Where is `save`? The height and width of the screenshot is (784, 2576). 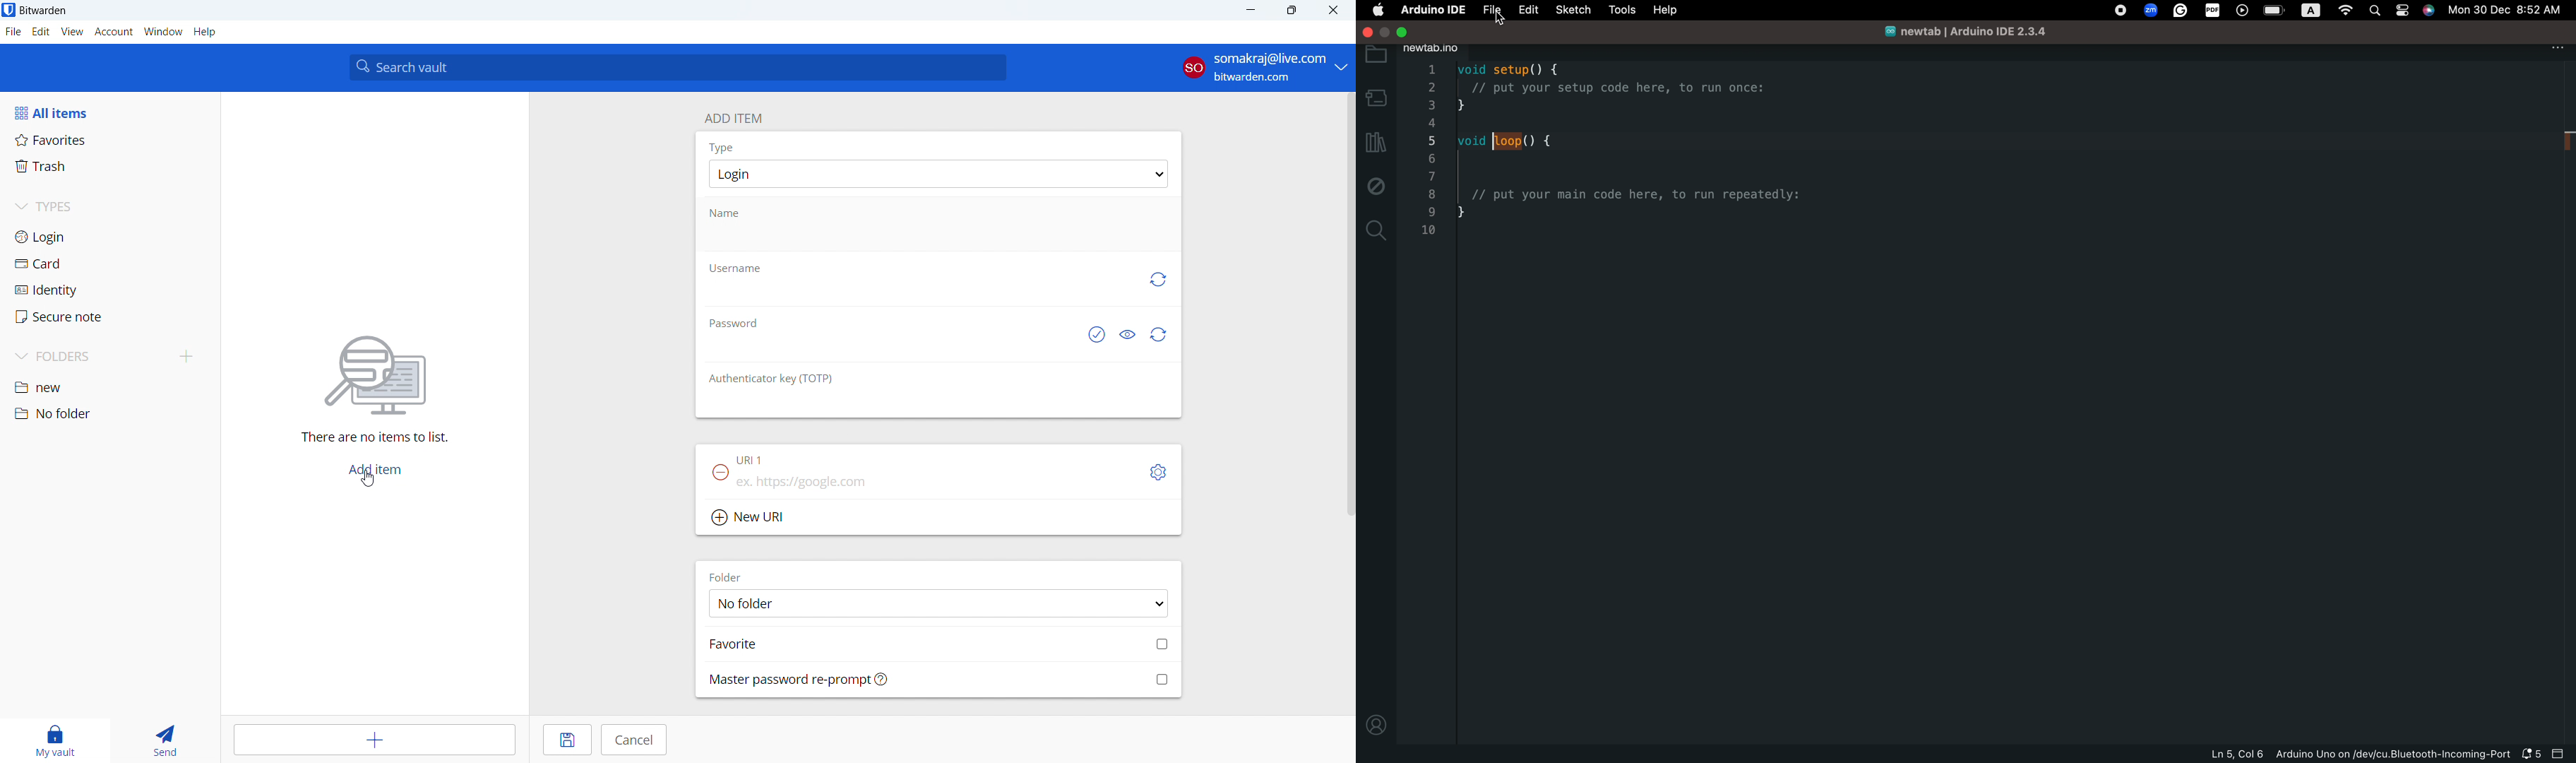 save is located at coordinates (568, 740).